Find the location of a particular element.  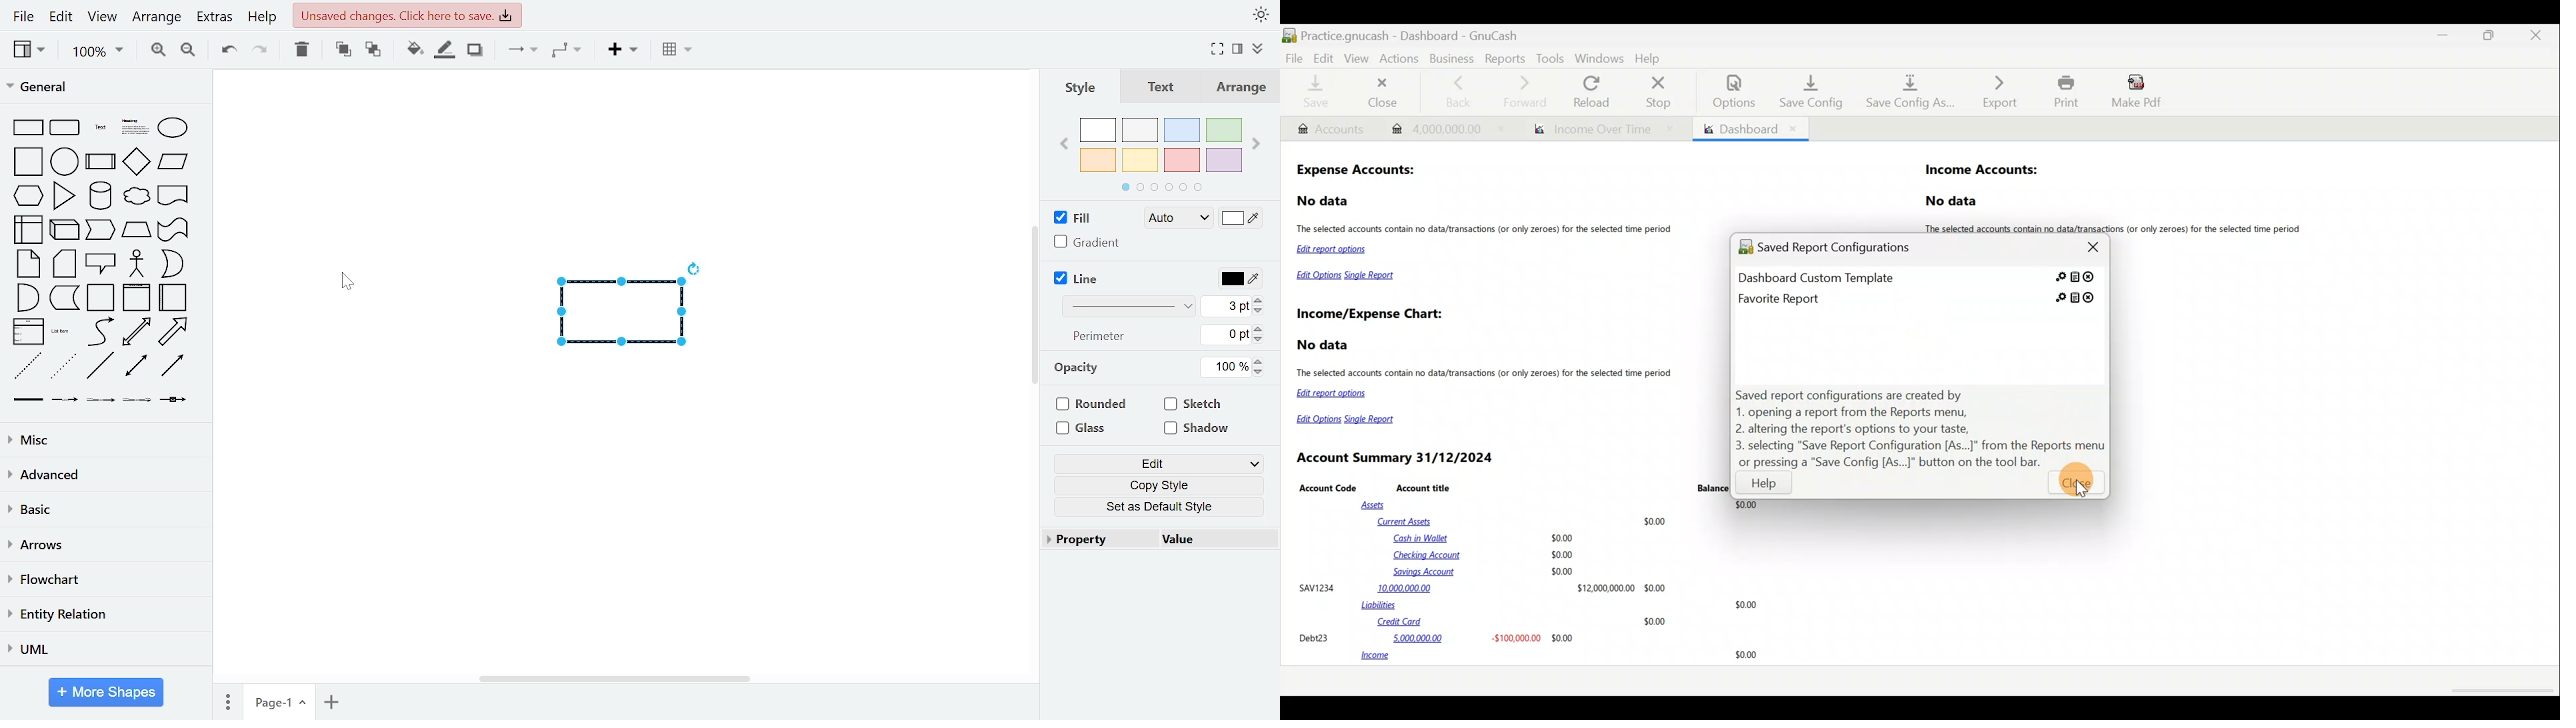

Reports is located at coordinates (1503, 57).